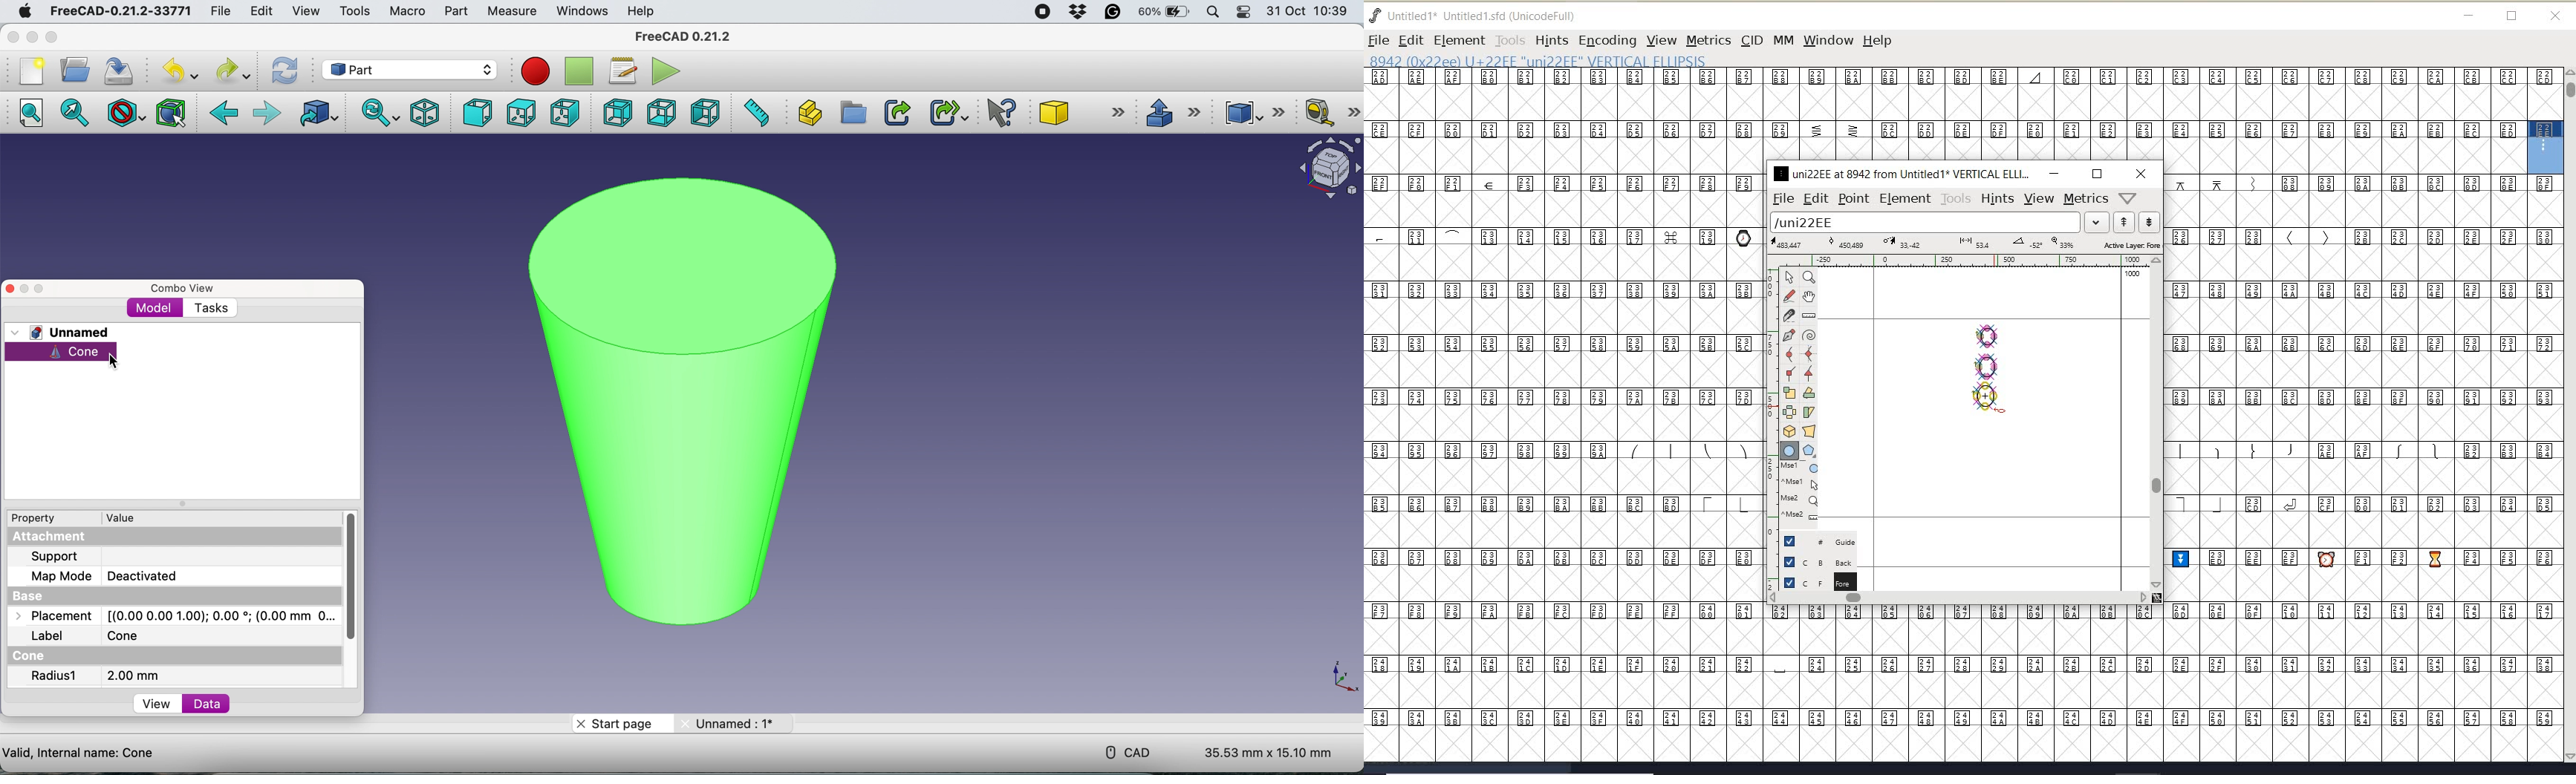 The height and width of the screenshot is (784, 2576). Describe the element at coordinates (78, 114) in the screenshot. I see `fit selection` at that location.